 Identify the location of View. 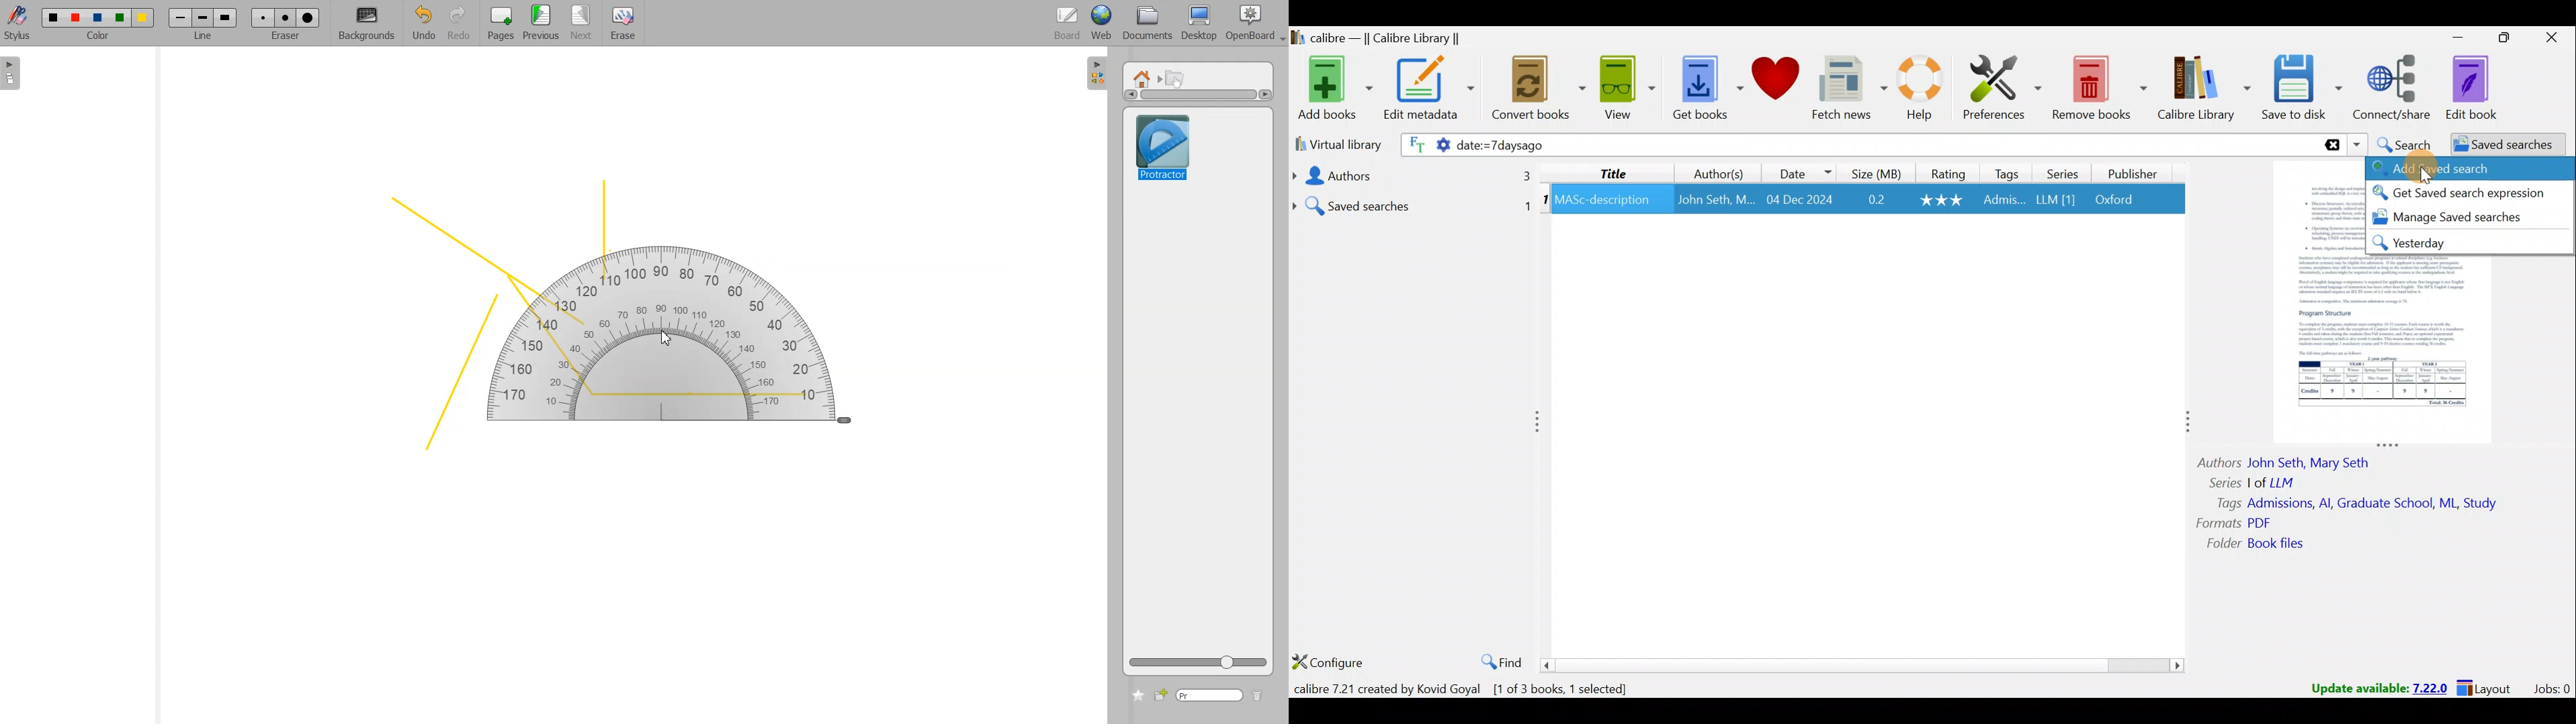
(1624, 89).